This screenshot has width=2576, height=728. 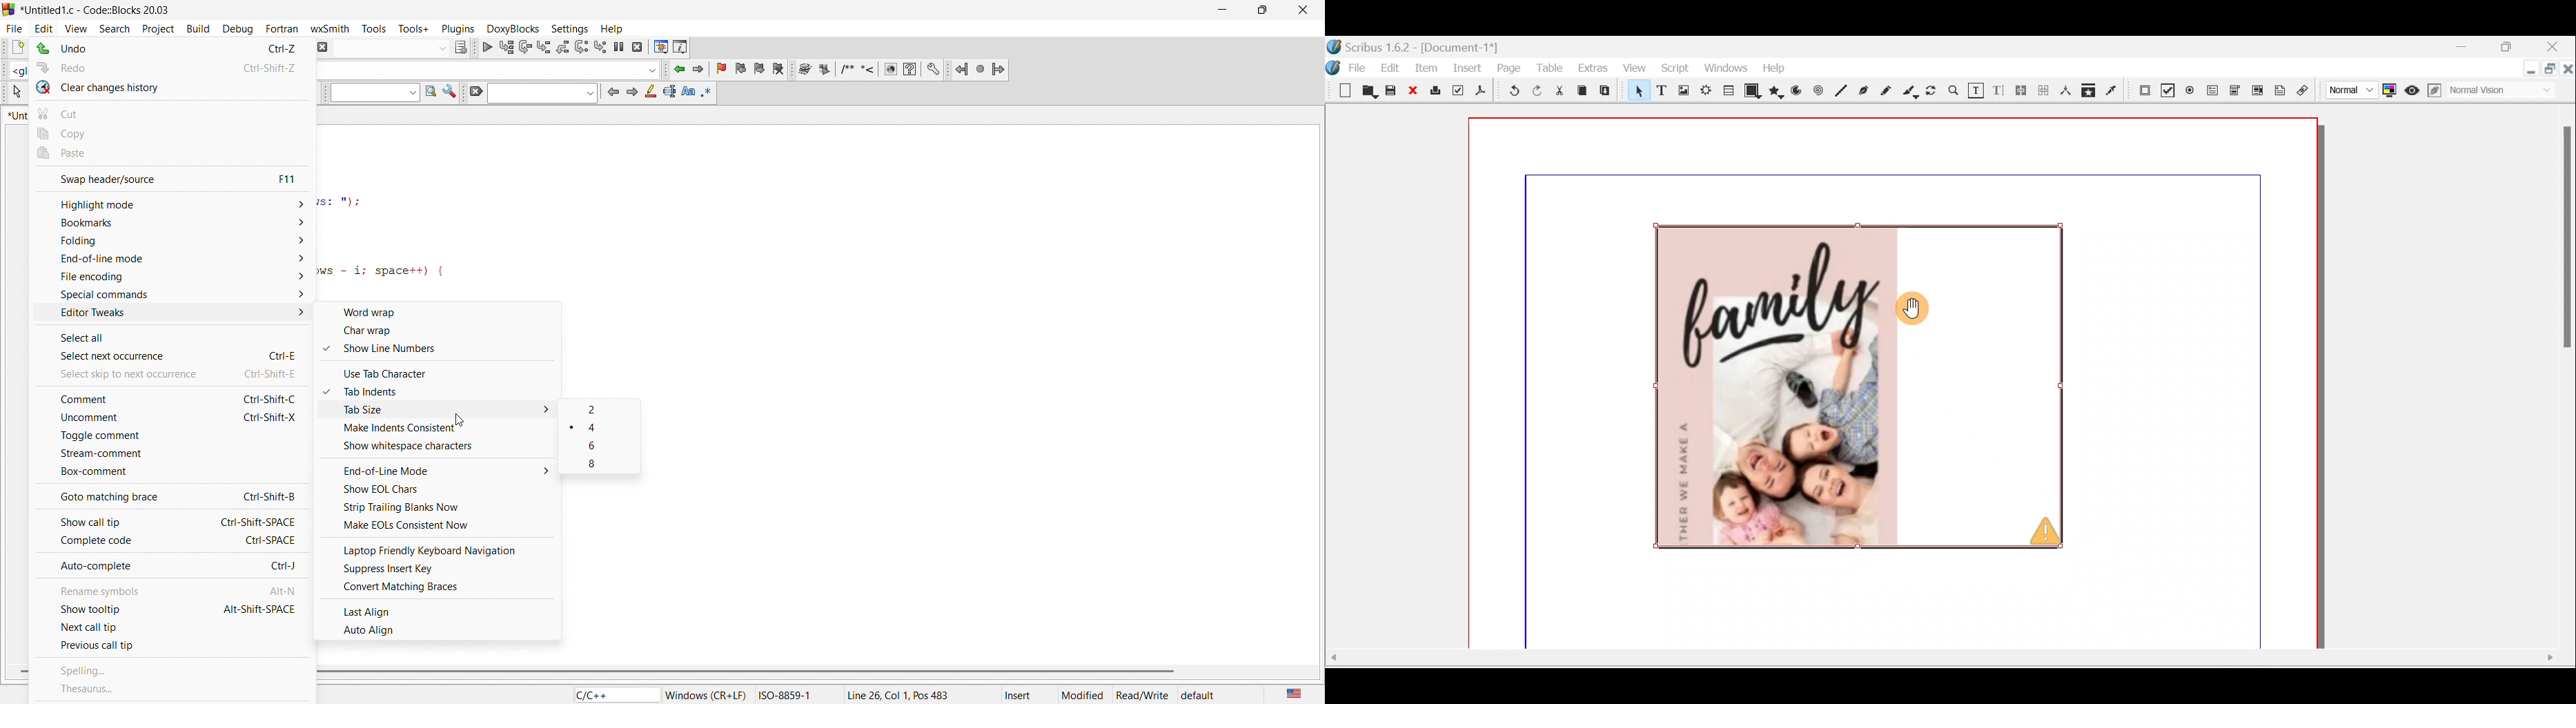 What do you see at coordinates (524, 208) in the screenshot?
I see `code editor` at bounding box center [524, 208].